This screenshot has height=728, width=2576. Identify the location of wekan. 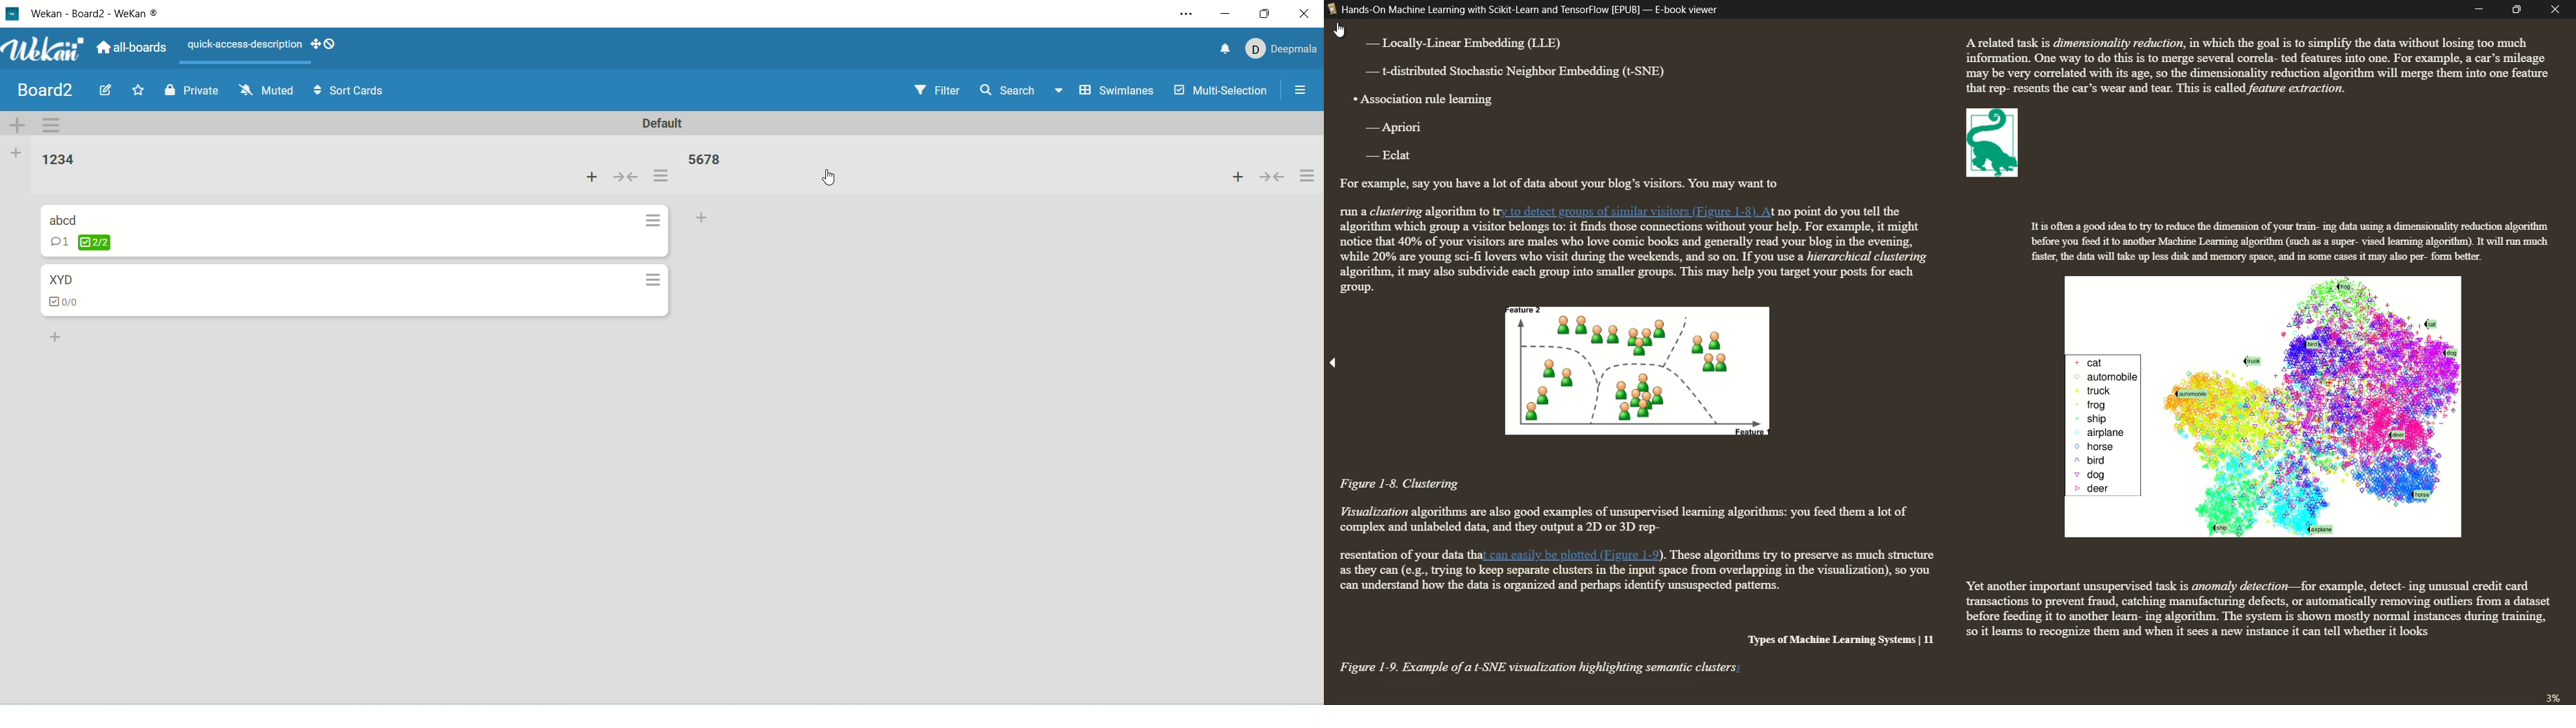
(43, 48).